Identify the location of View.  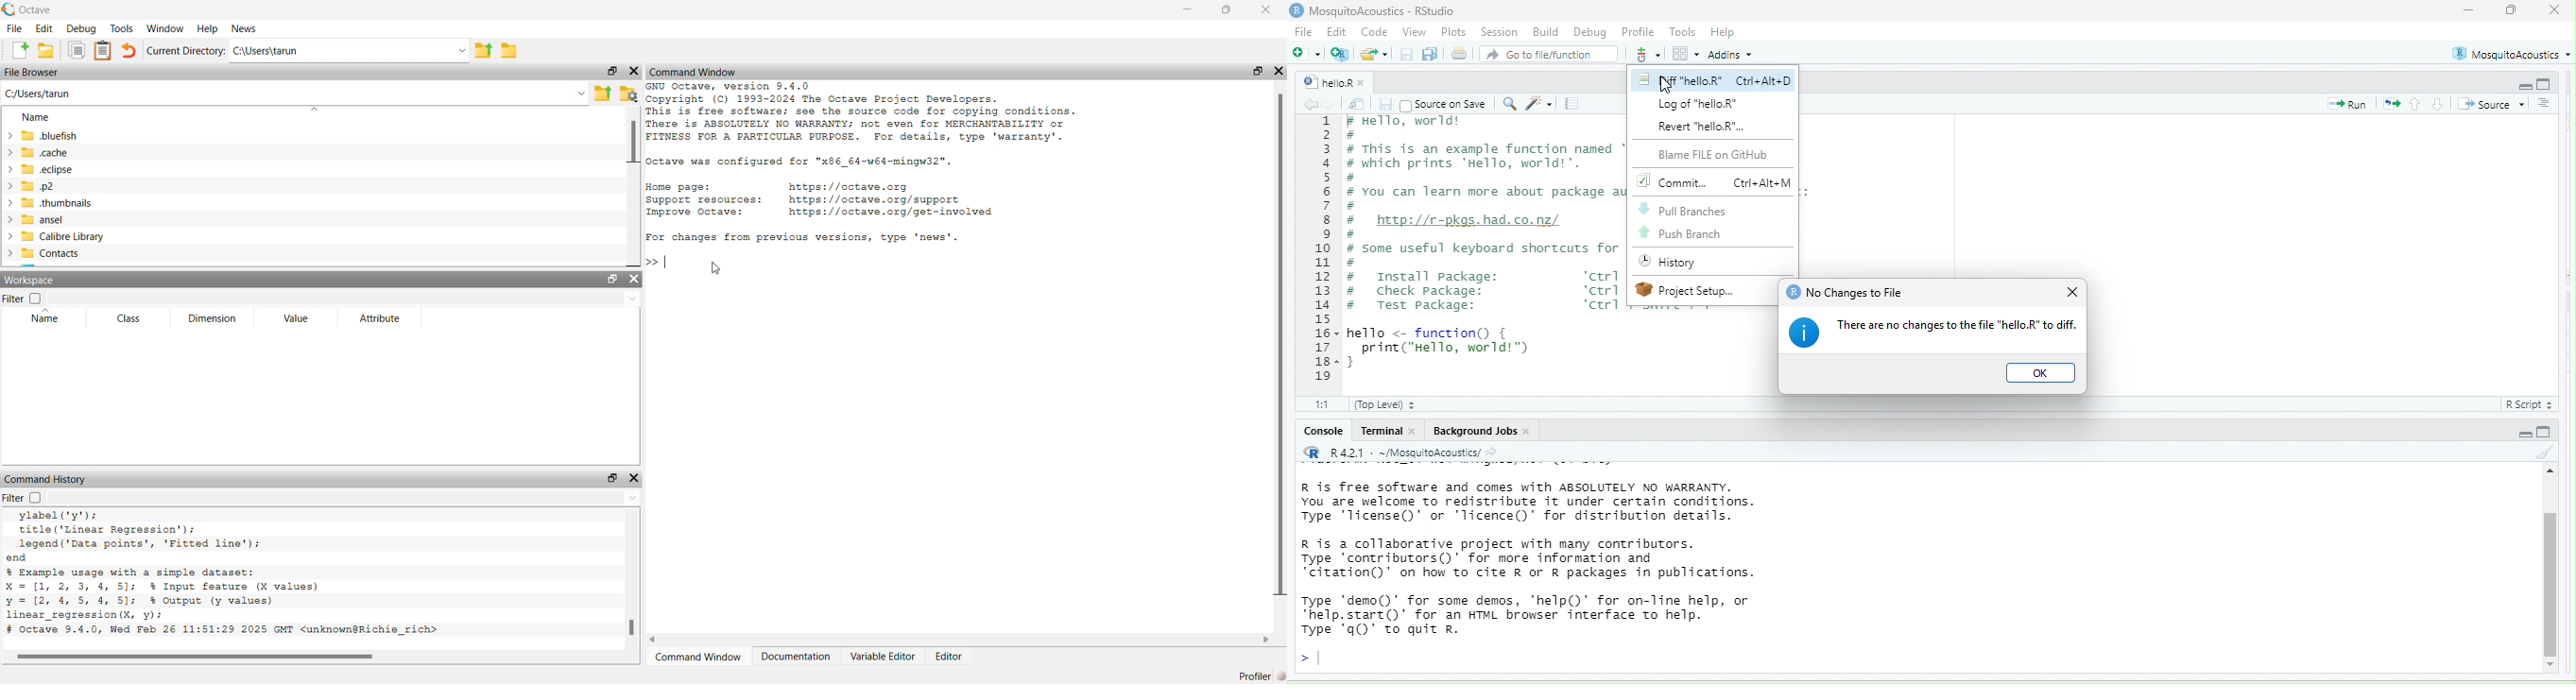
(1410, 32).